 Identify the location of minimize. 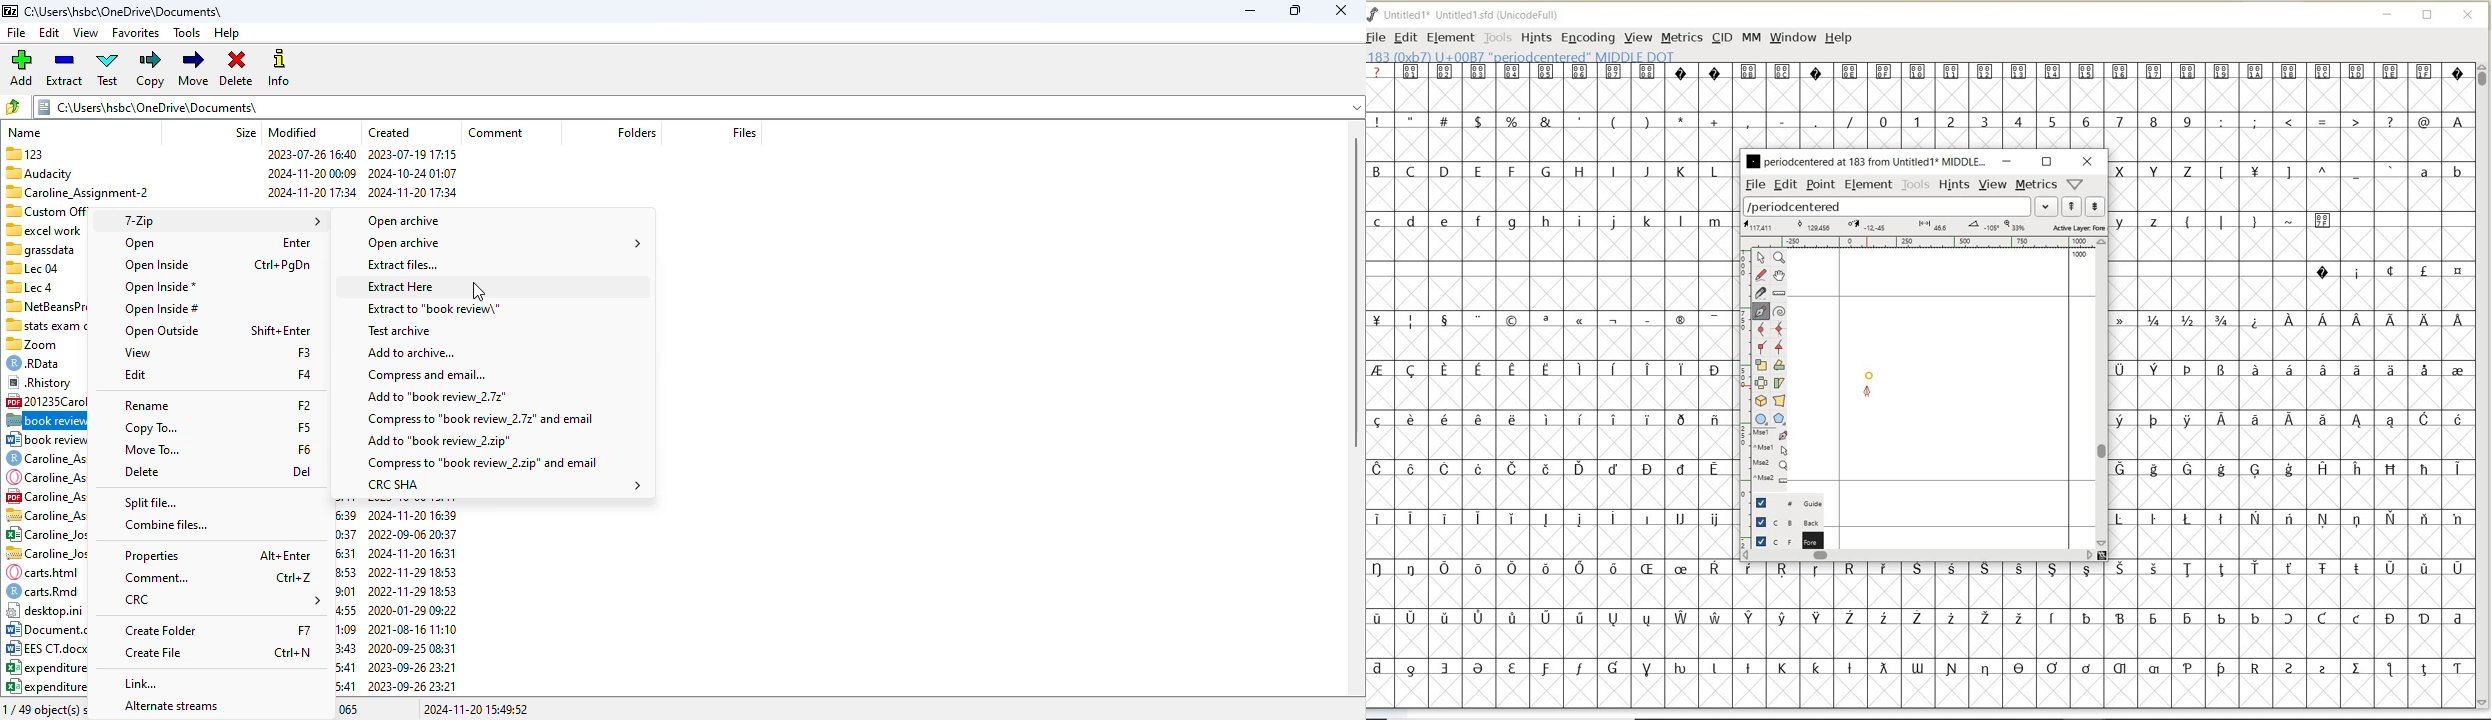
(1250, 11).